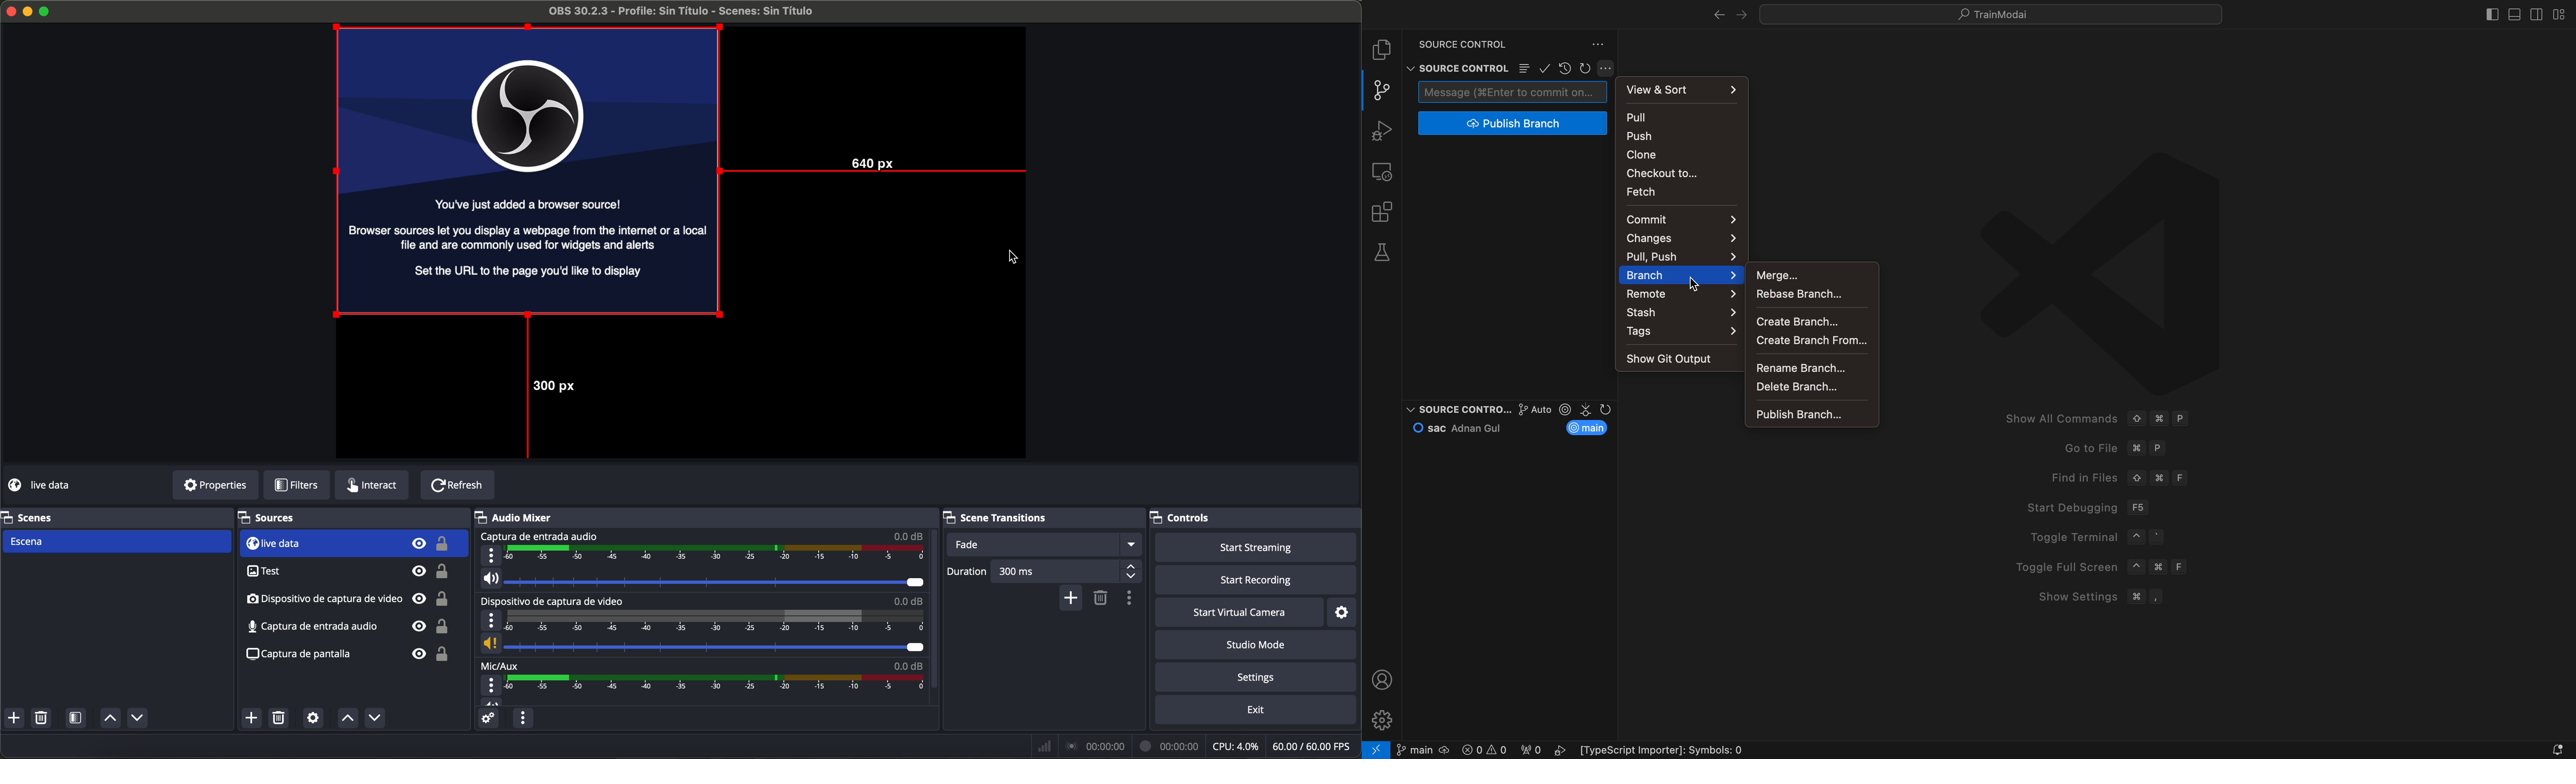 The width and height of the screenshot is (2576, 784). I want to click on pointer, so click(1013, 257).